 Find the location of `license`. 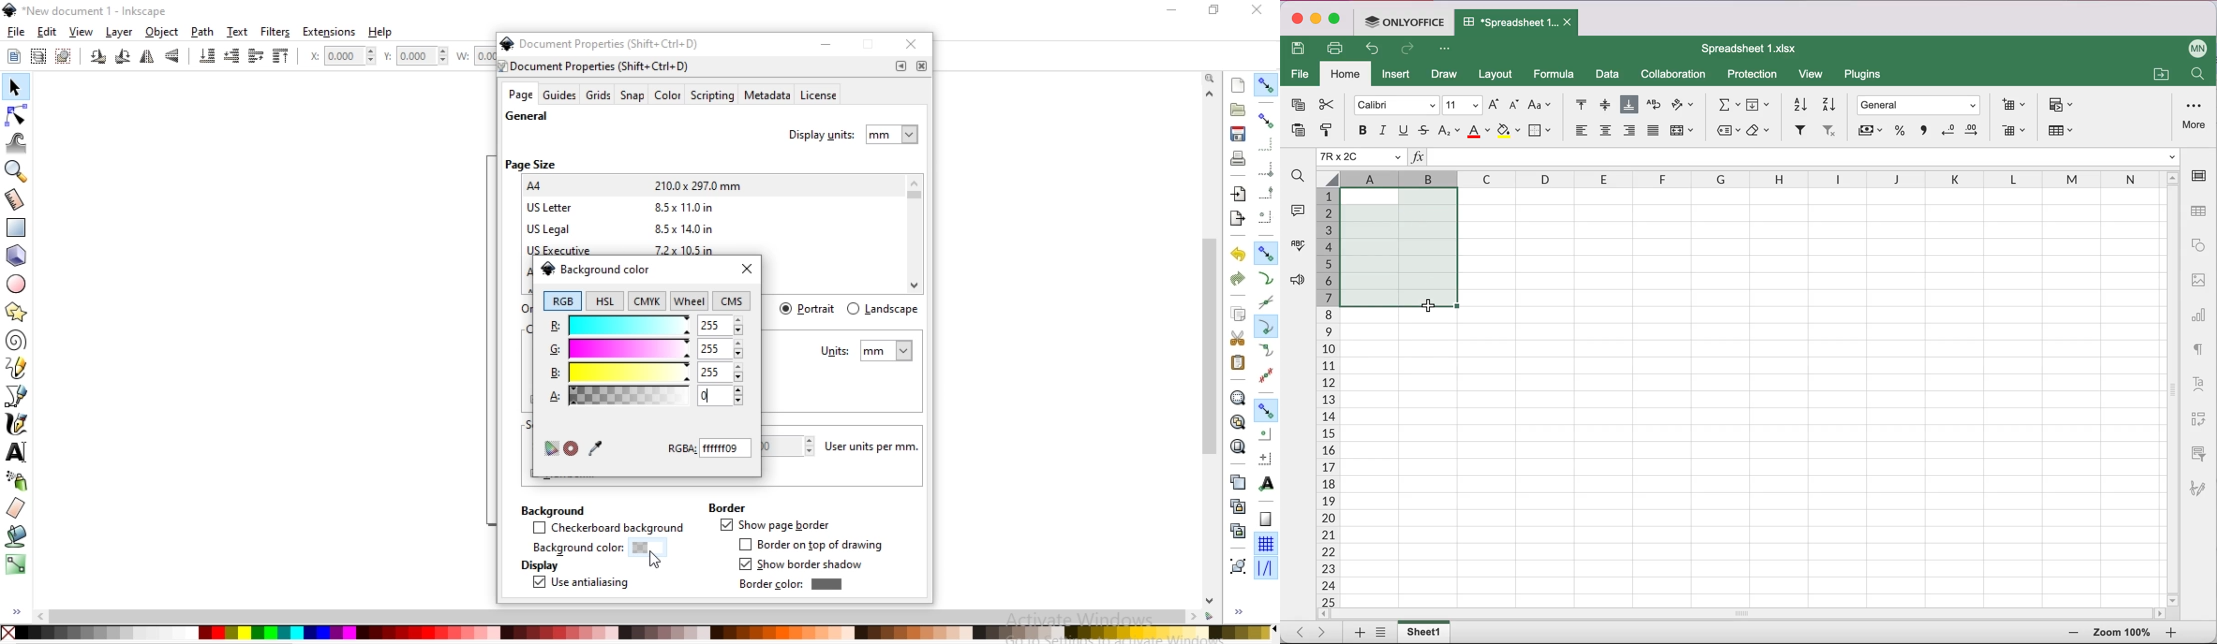

license is located at coordinates (820, 97).